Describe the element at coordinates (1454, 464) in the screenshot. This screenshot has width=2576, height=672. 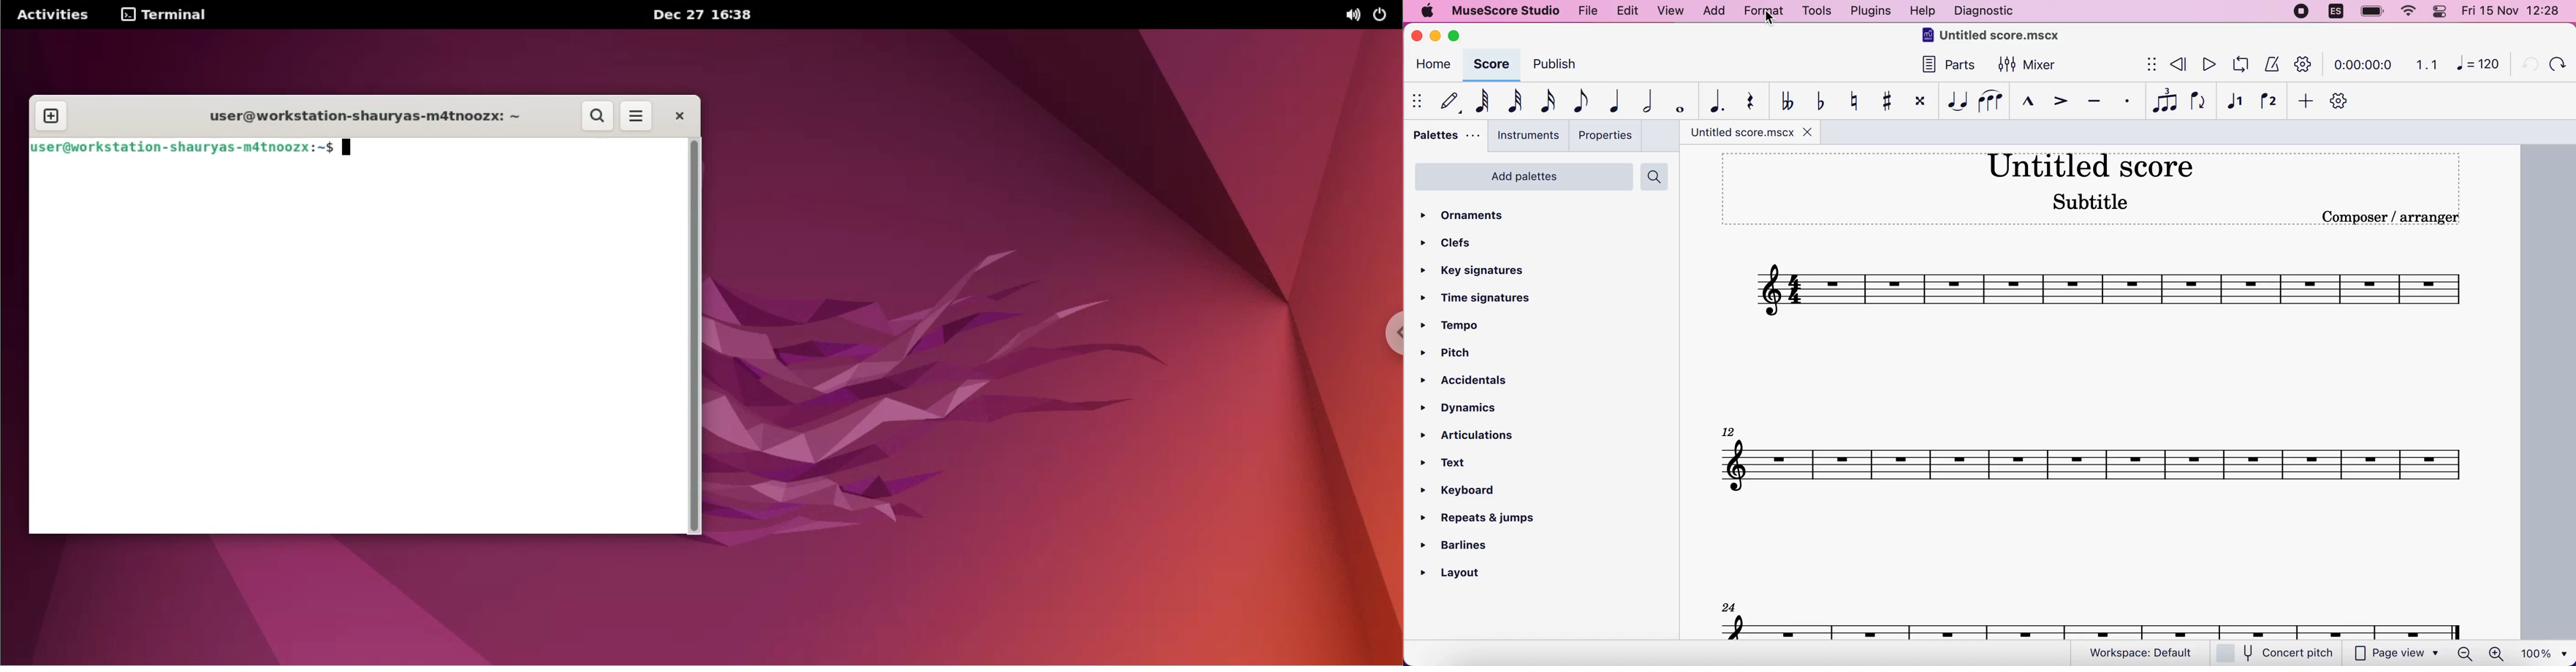
I see `text` at that location.